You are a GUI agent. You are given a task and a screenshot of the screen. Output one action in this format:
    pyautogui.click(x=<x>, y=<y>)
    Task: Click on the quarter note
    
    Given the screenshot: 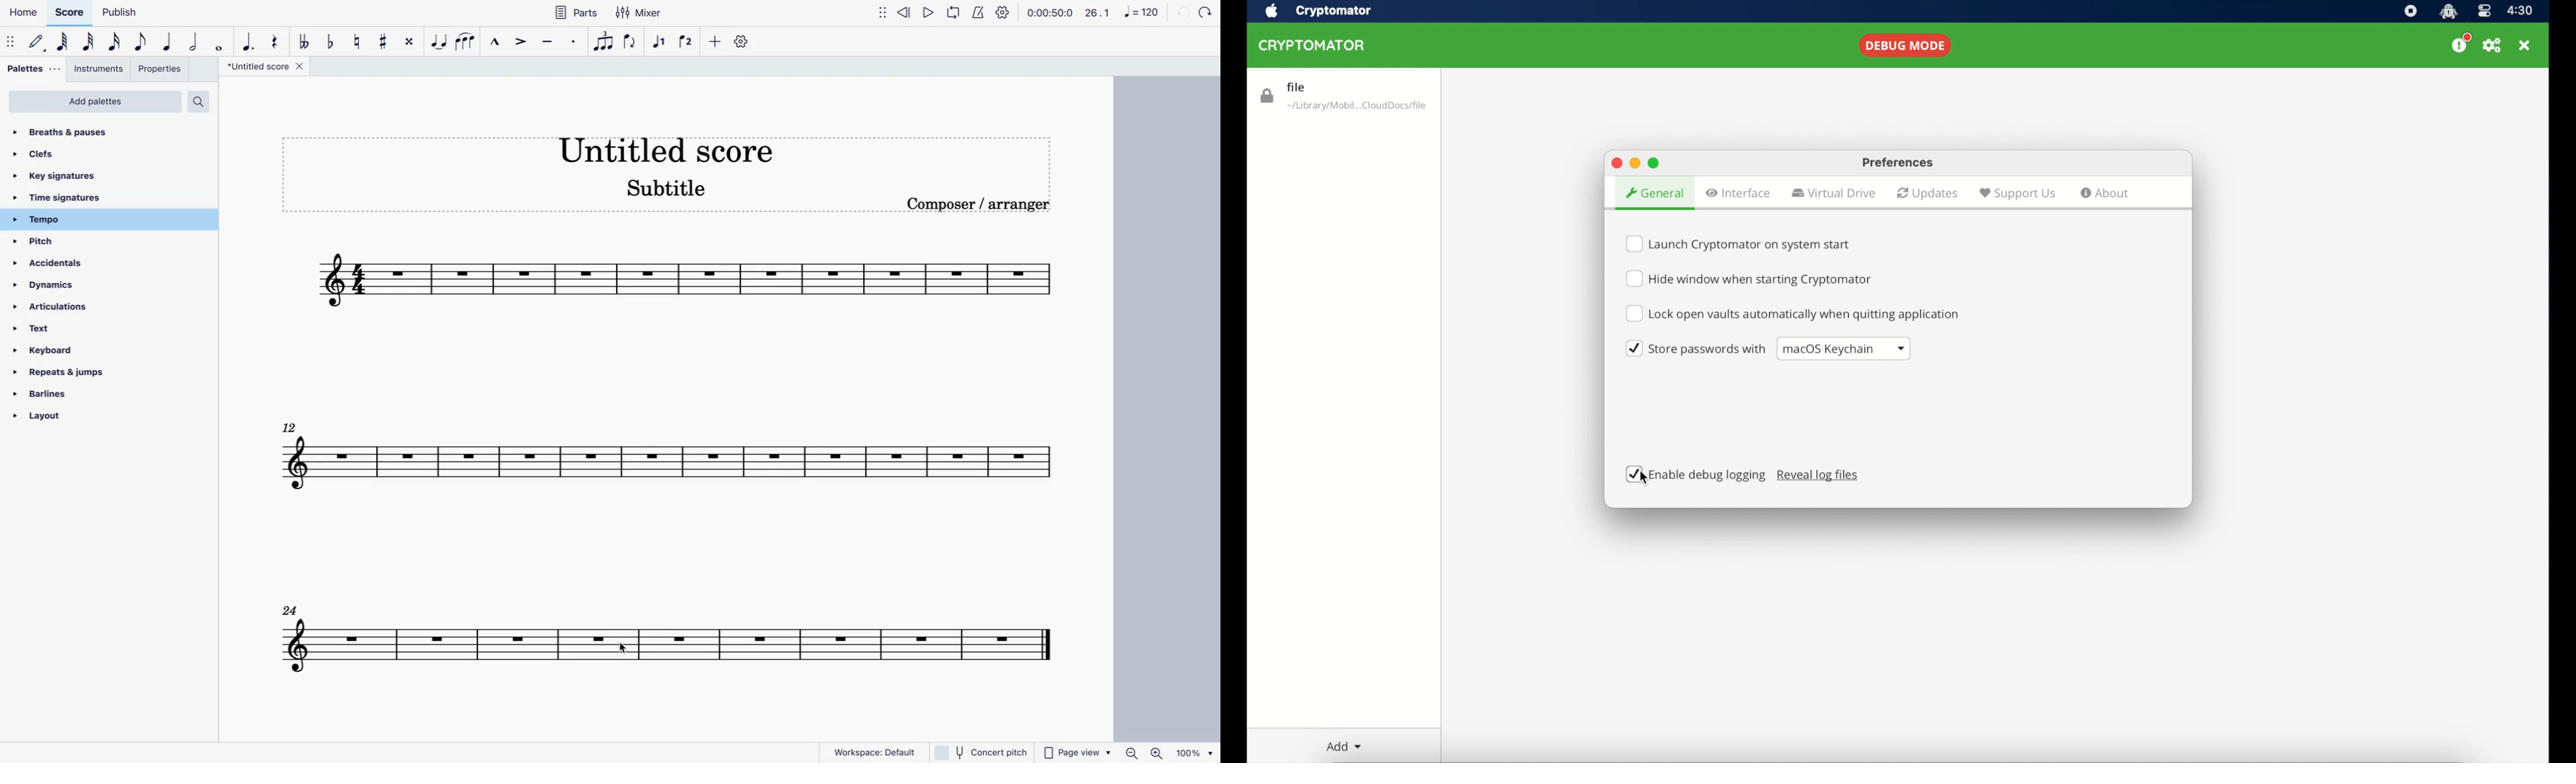 What is the action you would take?
    pyautogui.click(x=169, y=41)
    